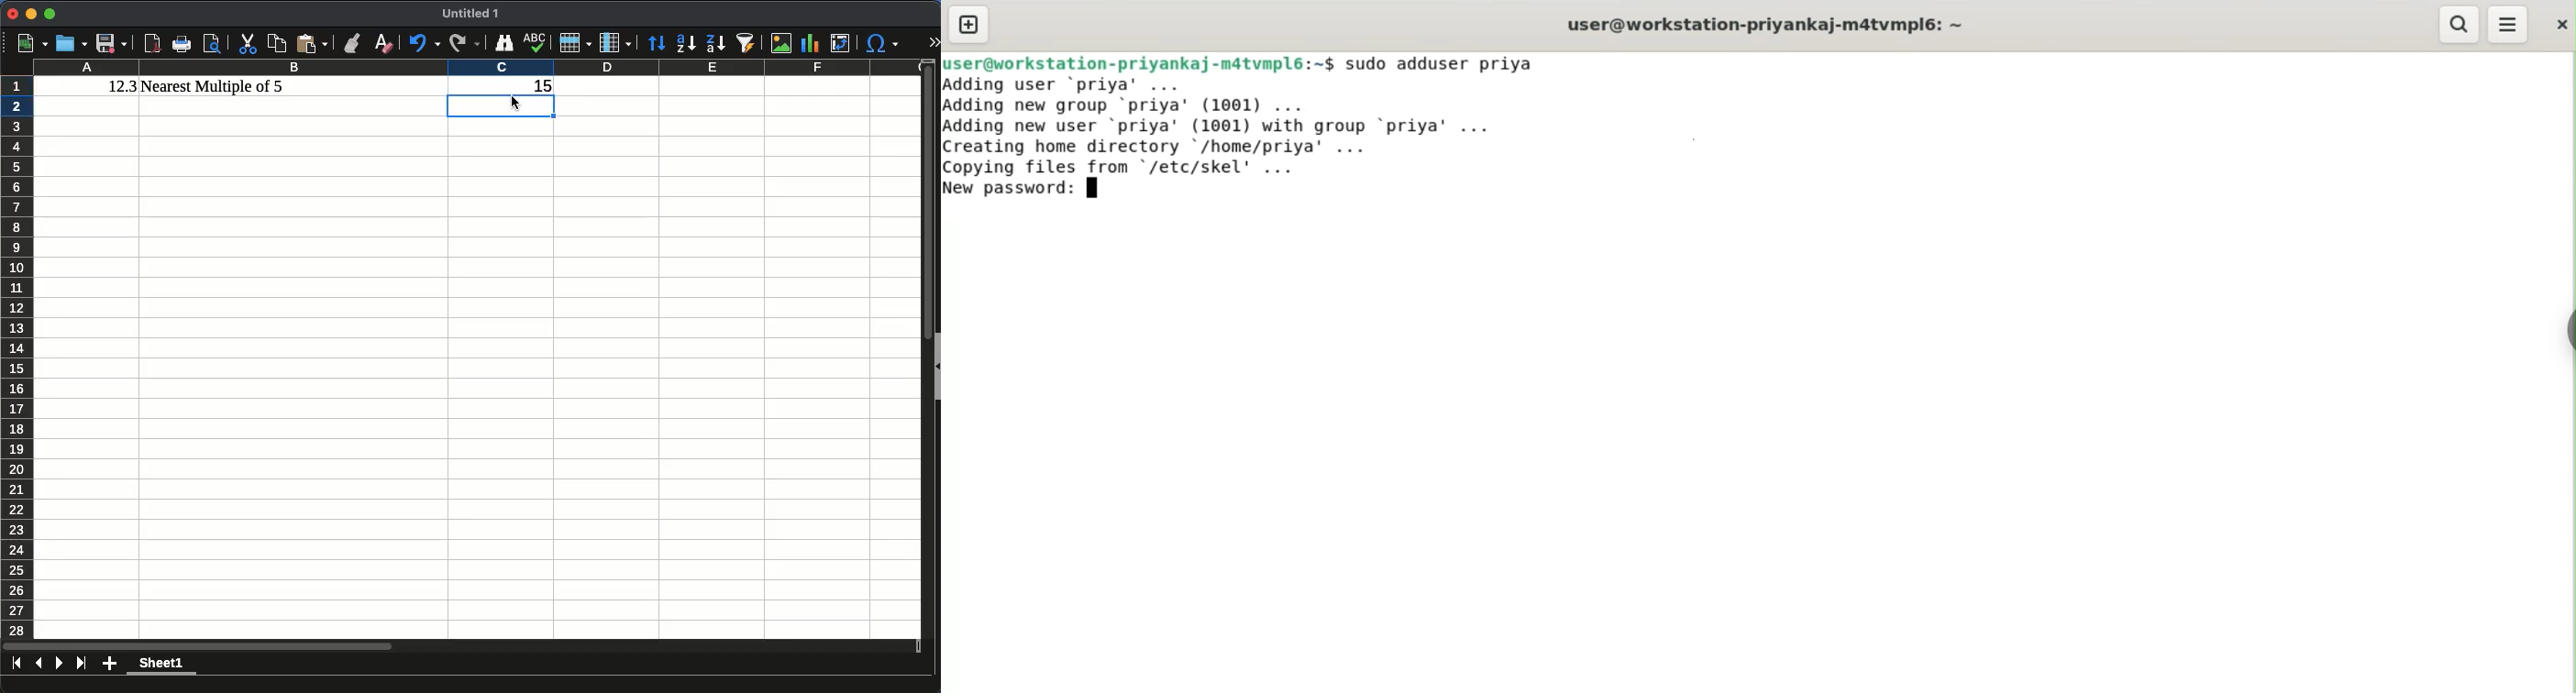 The height and width of the screenshot is (700, 2576). I want to click on cell selection, so click(503, 107).